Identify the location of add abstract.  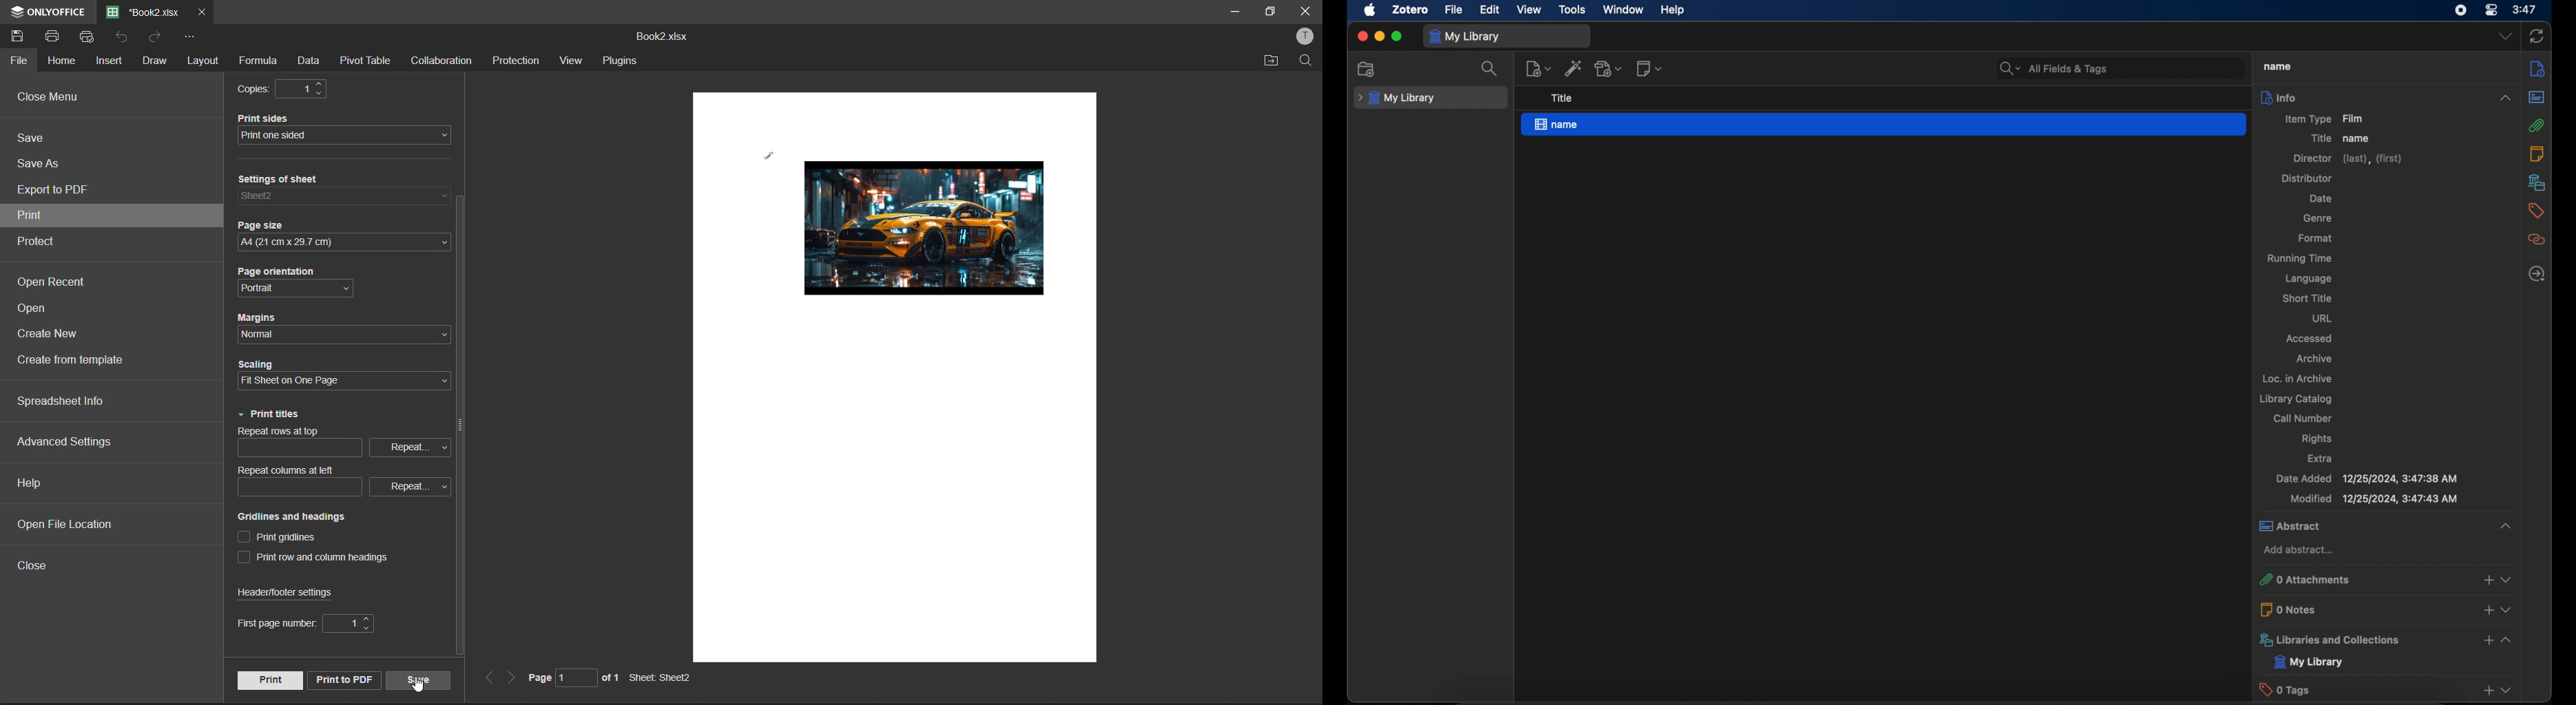
(2298, 550).